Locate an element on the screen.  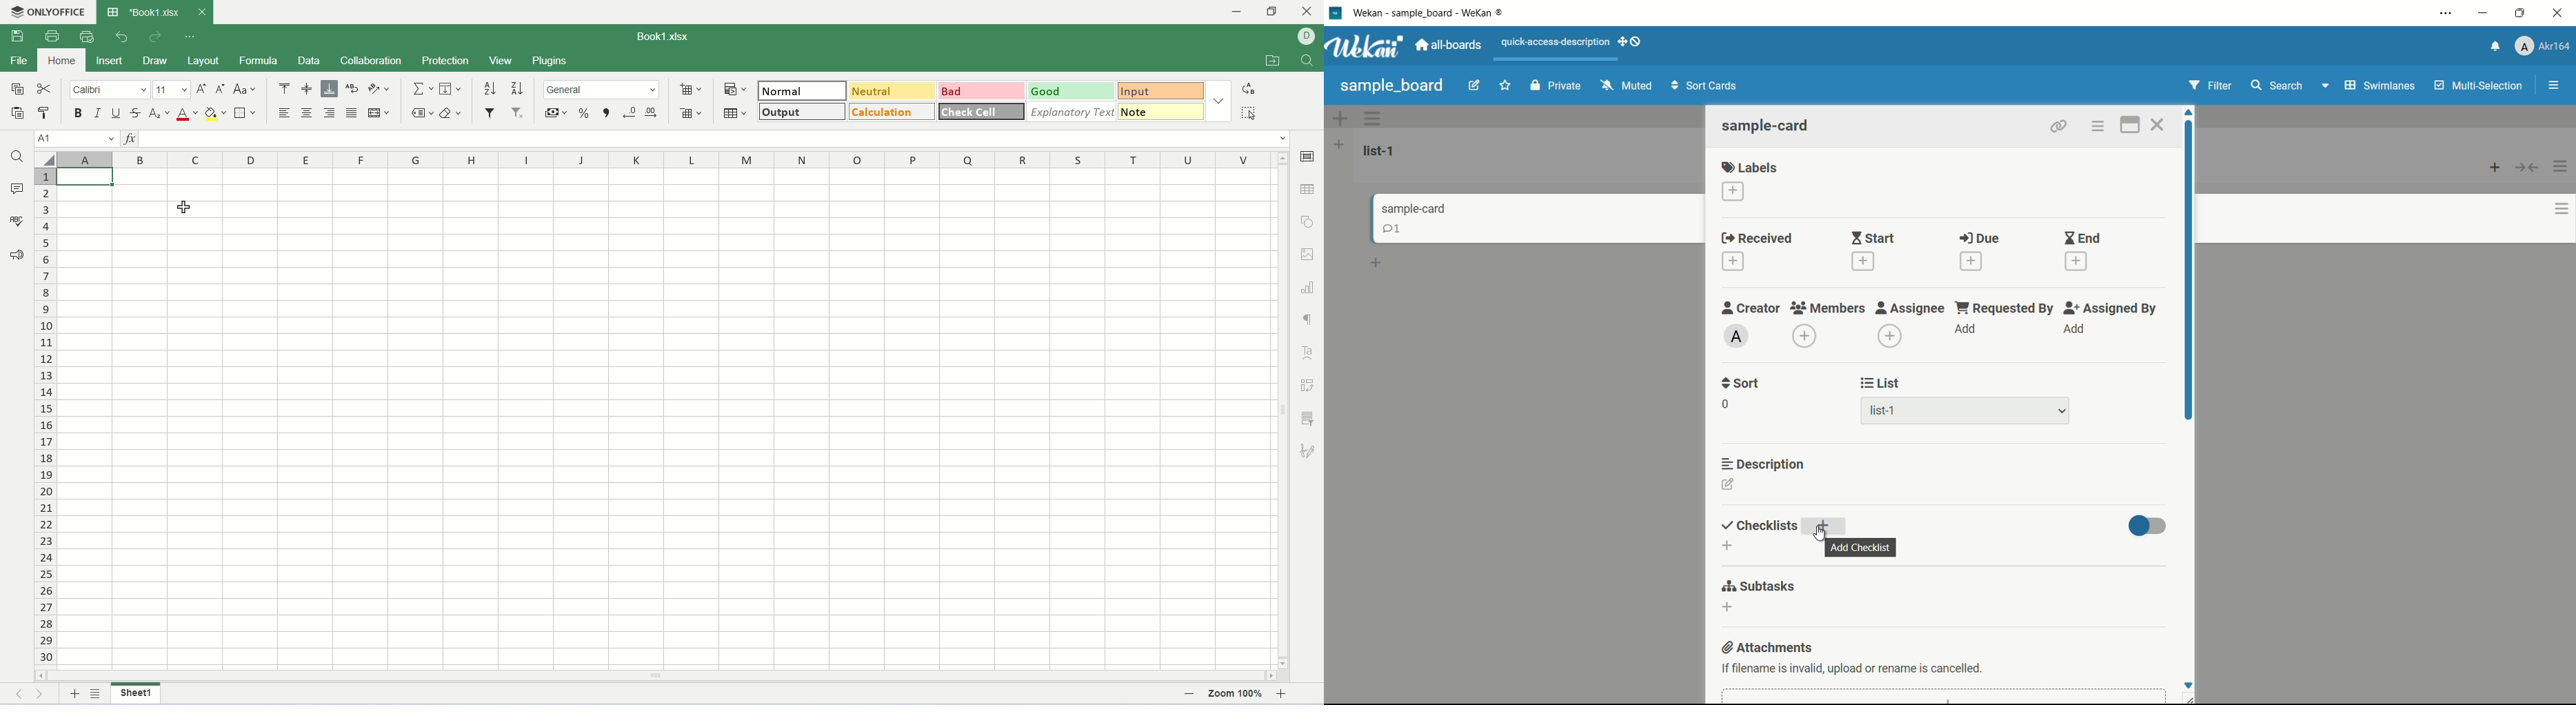
backgroun color is located at coordinates (217, 112).